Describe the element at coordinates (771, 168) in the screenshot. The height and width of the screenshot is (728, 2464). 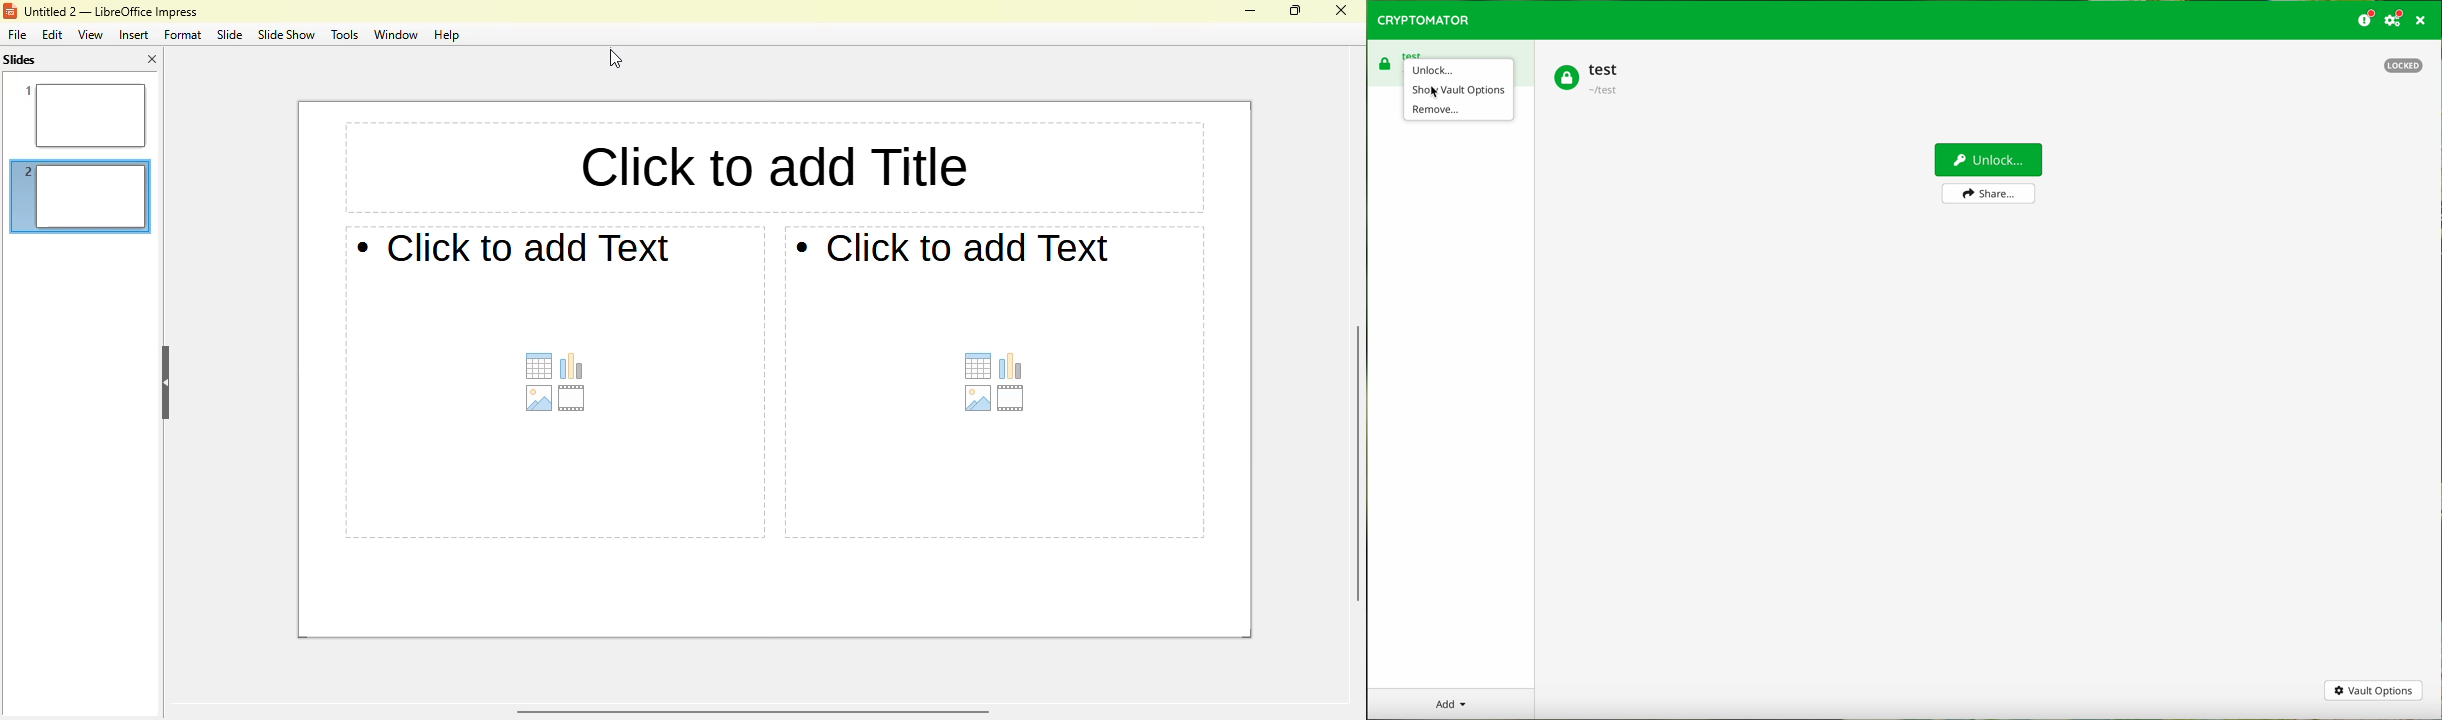
I see `title` at that location.